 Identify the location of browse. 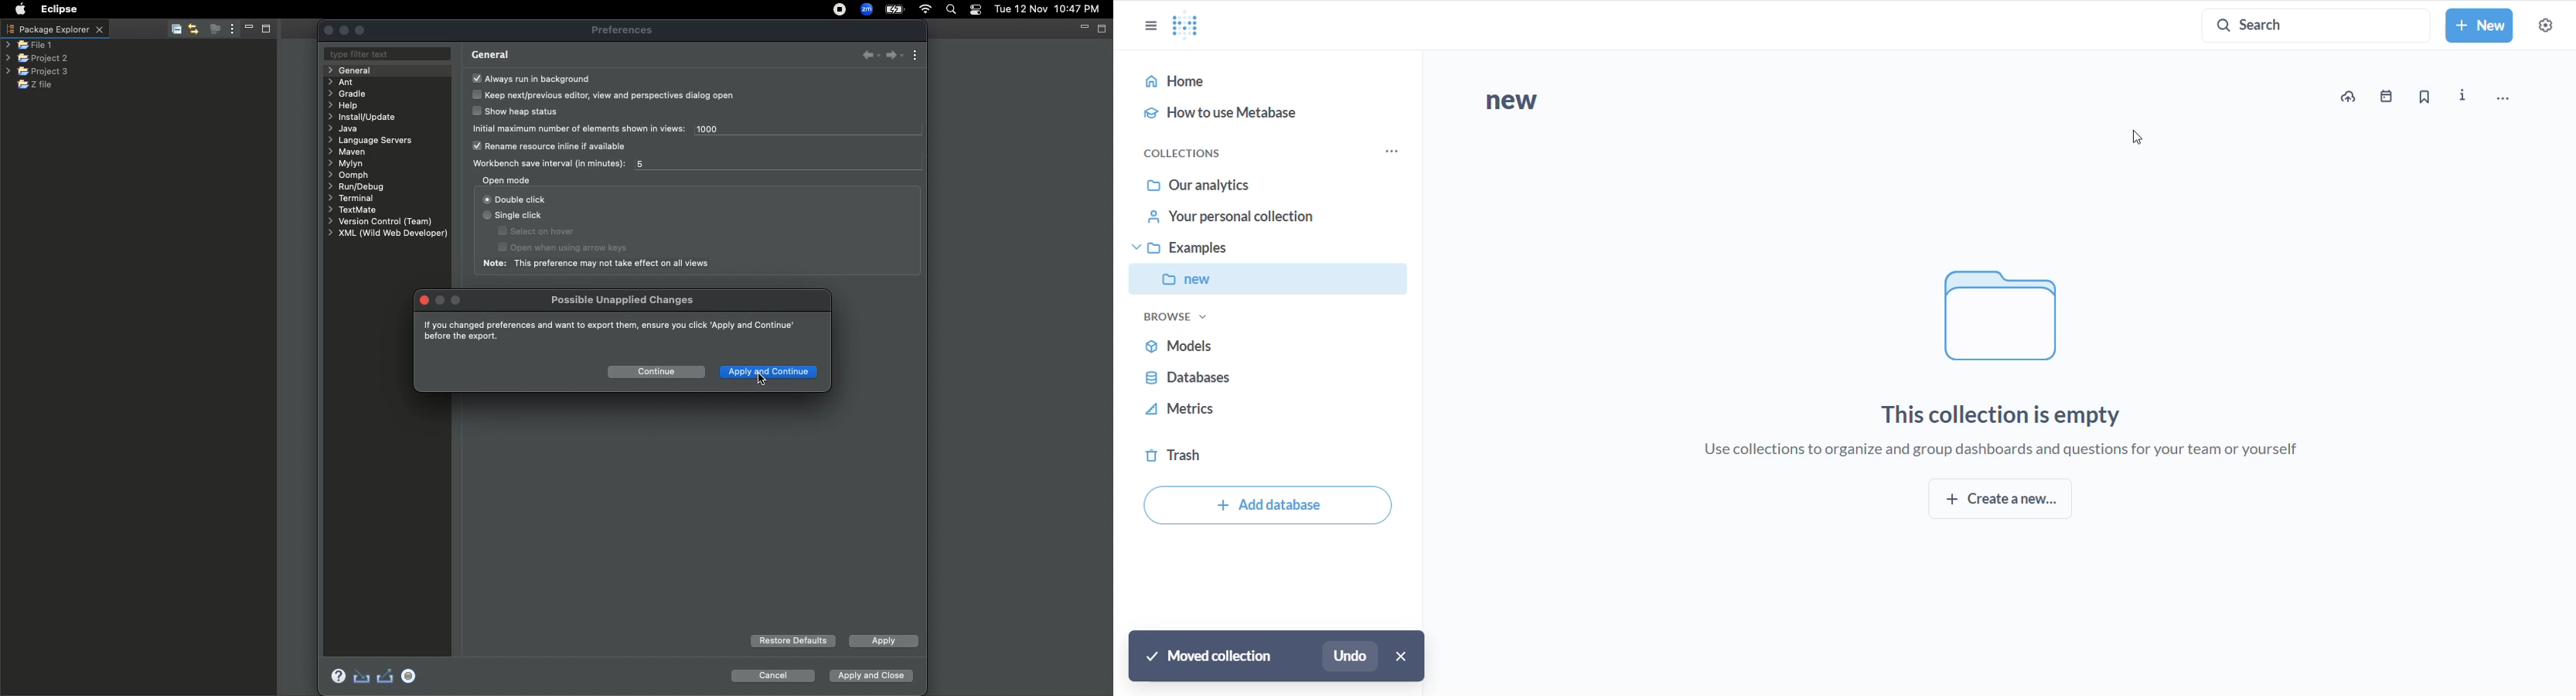
(1177, 321).